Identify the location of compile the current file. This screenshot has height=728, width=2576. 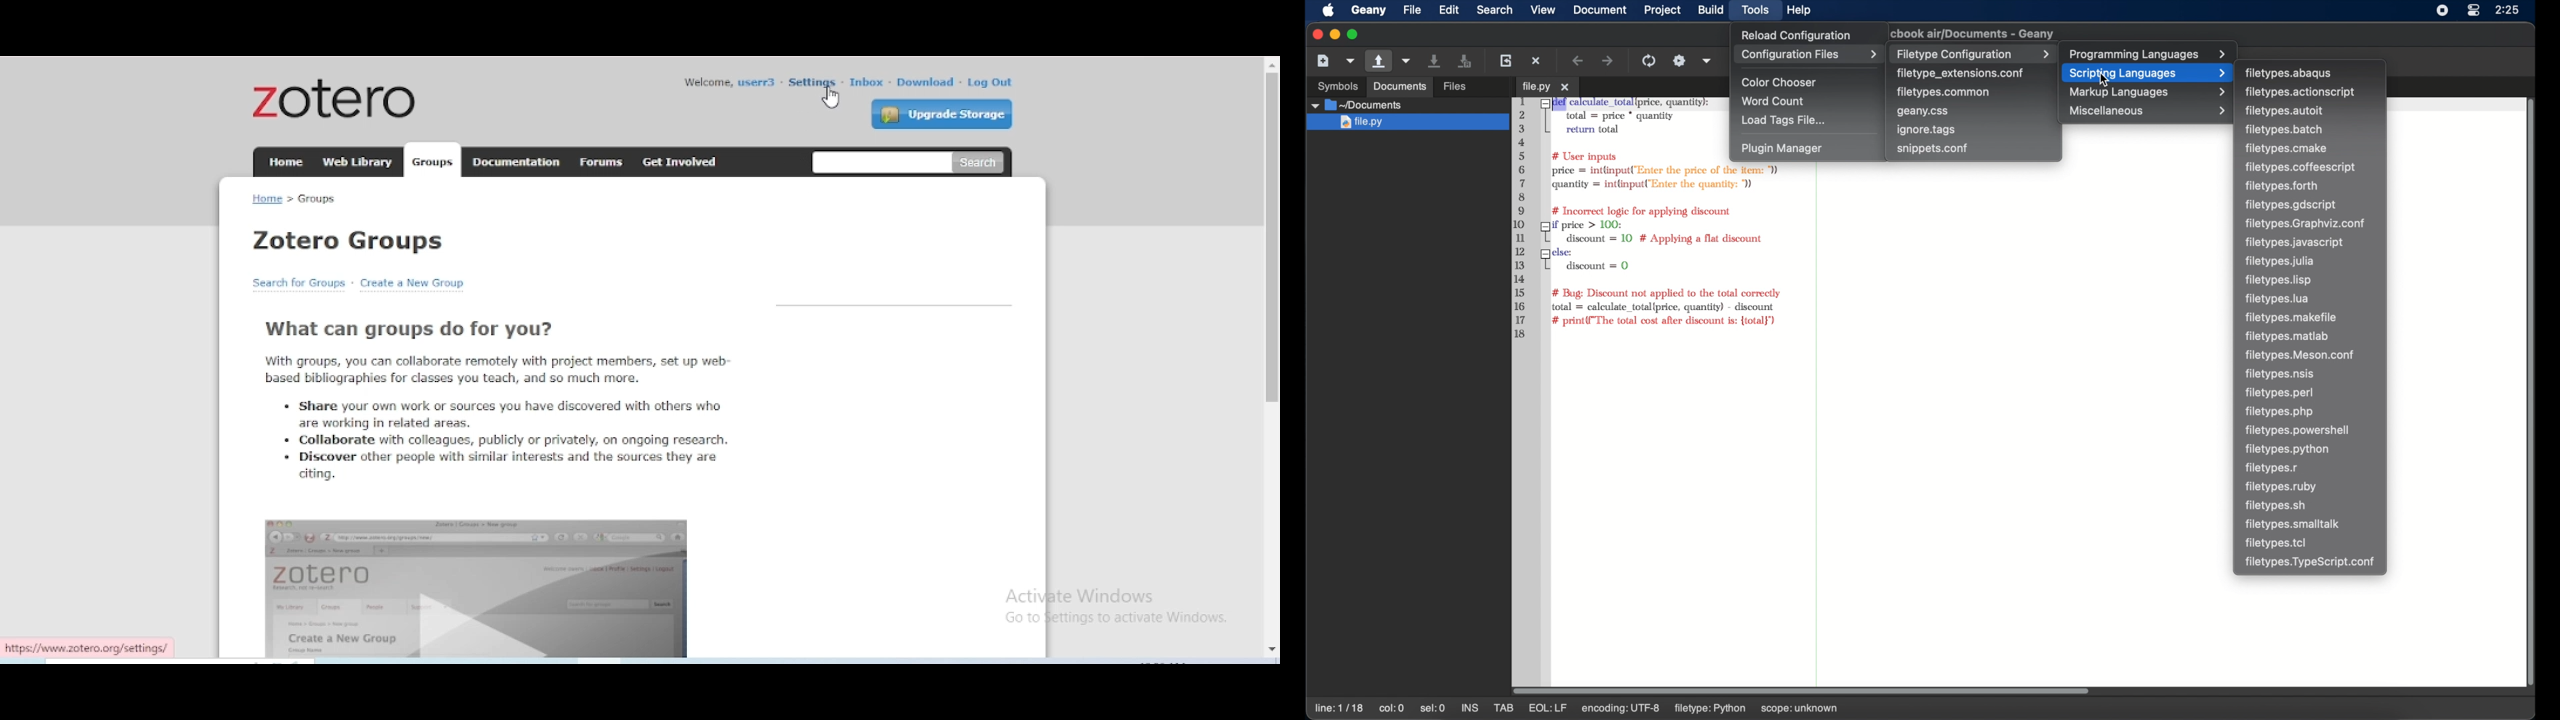
(1651, 61).